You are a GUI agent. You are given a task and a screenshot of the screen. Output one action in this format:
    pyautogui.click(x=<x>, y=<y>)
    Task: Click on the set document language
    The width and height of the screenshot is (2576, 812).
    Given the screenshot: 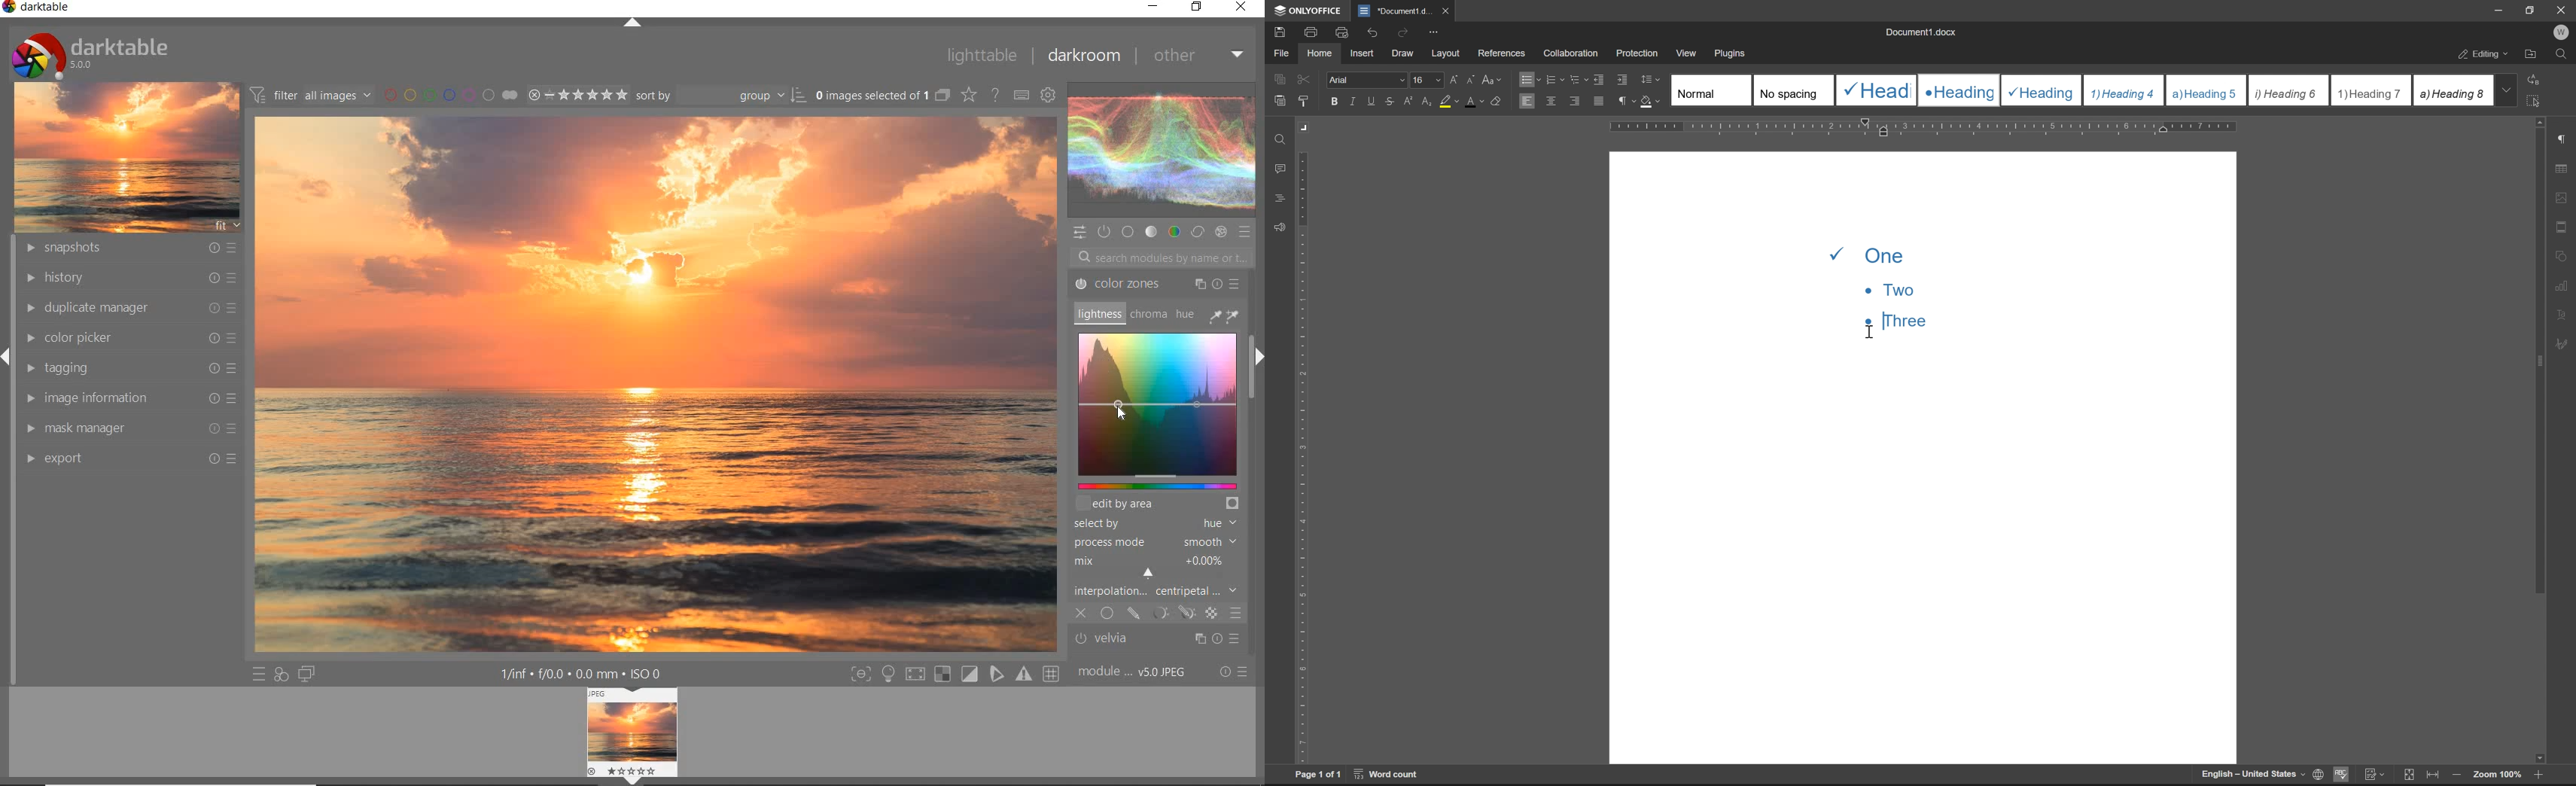 What is the action you would take?
    pyautogui.click(x=2316, y=774)
    